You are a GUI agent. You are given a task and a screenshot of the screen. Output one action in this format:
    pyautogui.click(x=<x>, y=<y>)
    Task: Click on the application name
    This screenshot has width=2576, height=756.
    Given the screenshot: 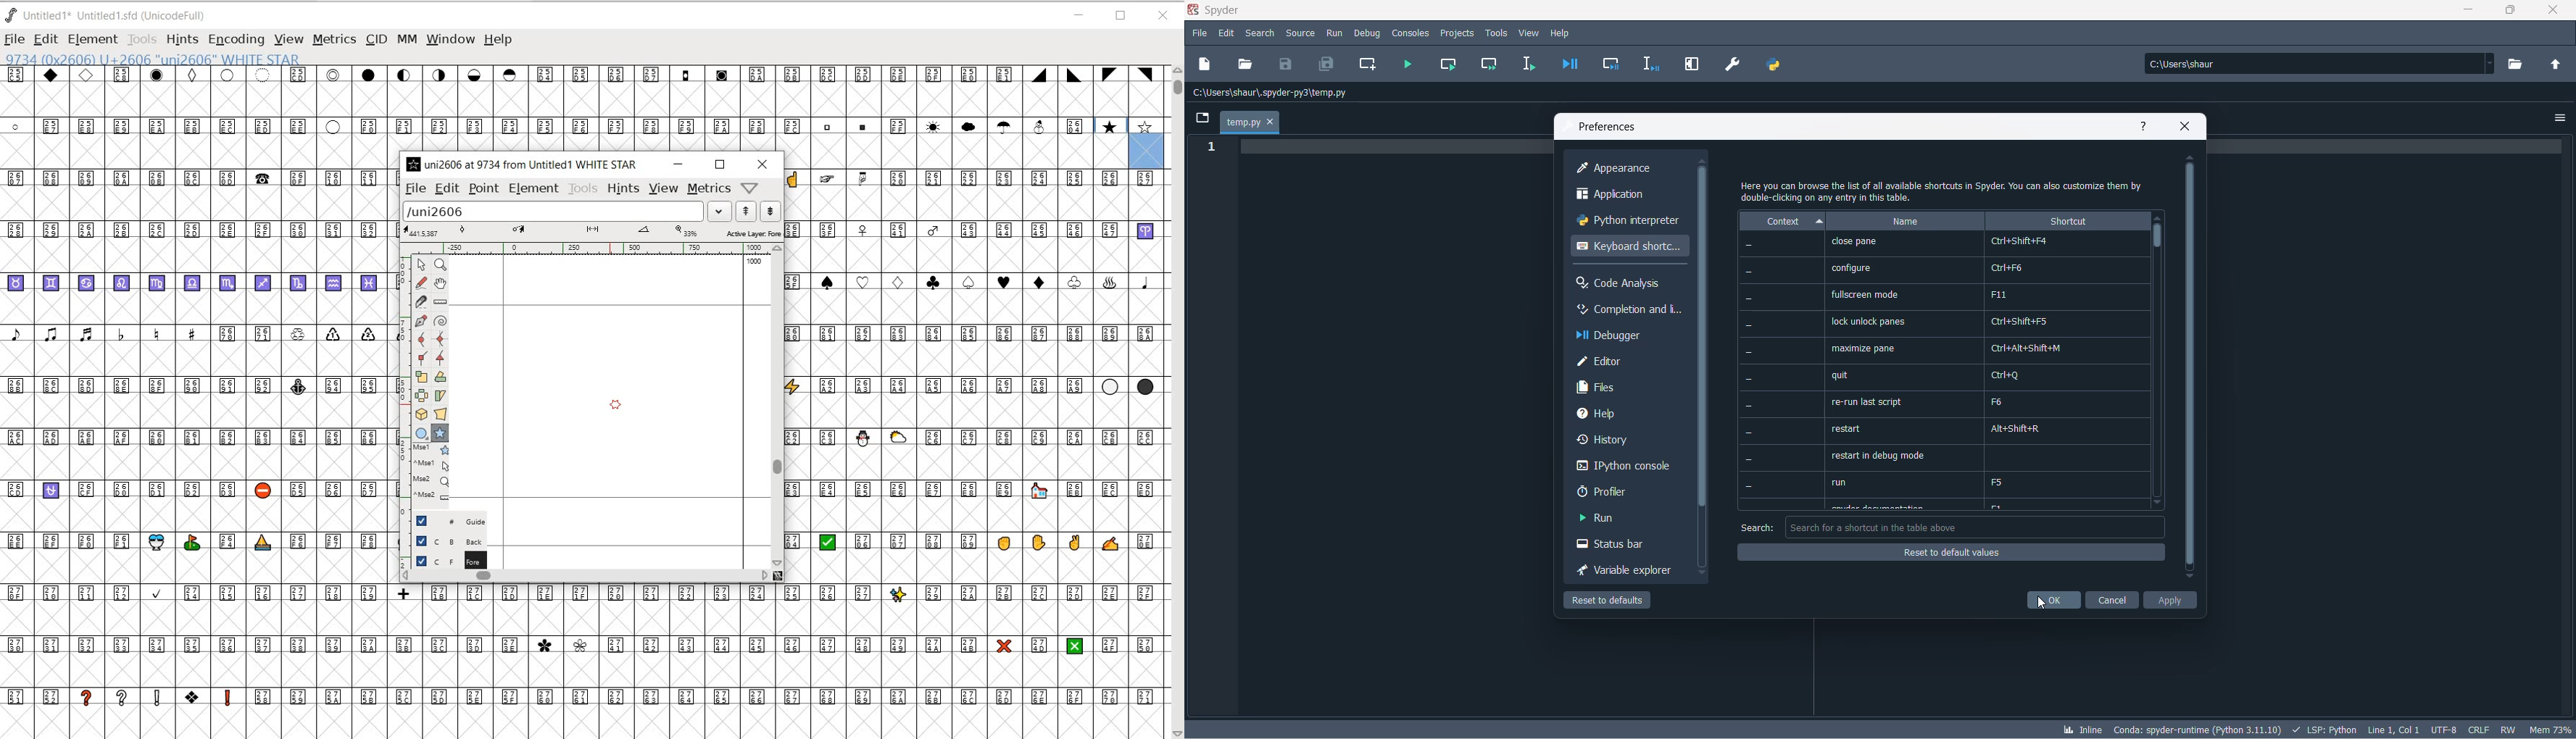 What is the action you would take?
    pyautogui.click(x=1216, y=9)
    